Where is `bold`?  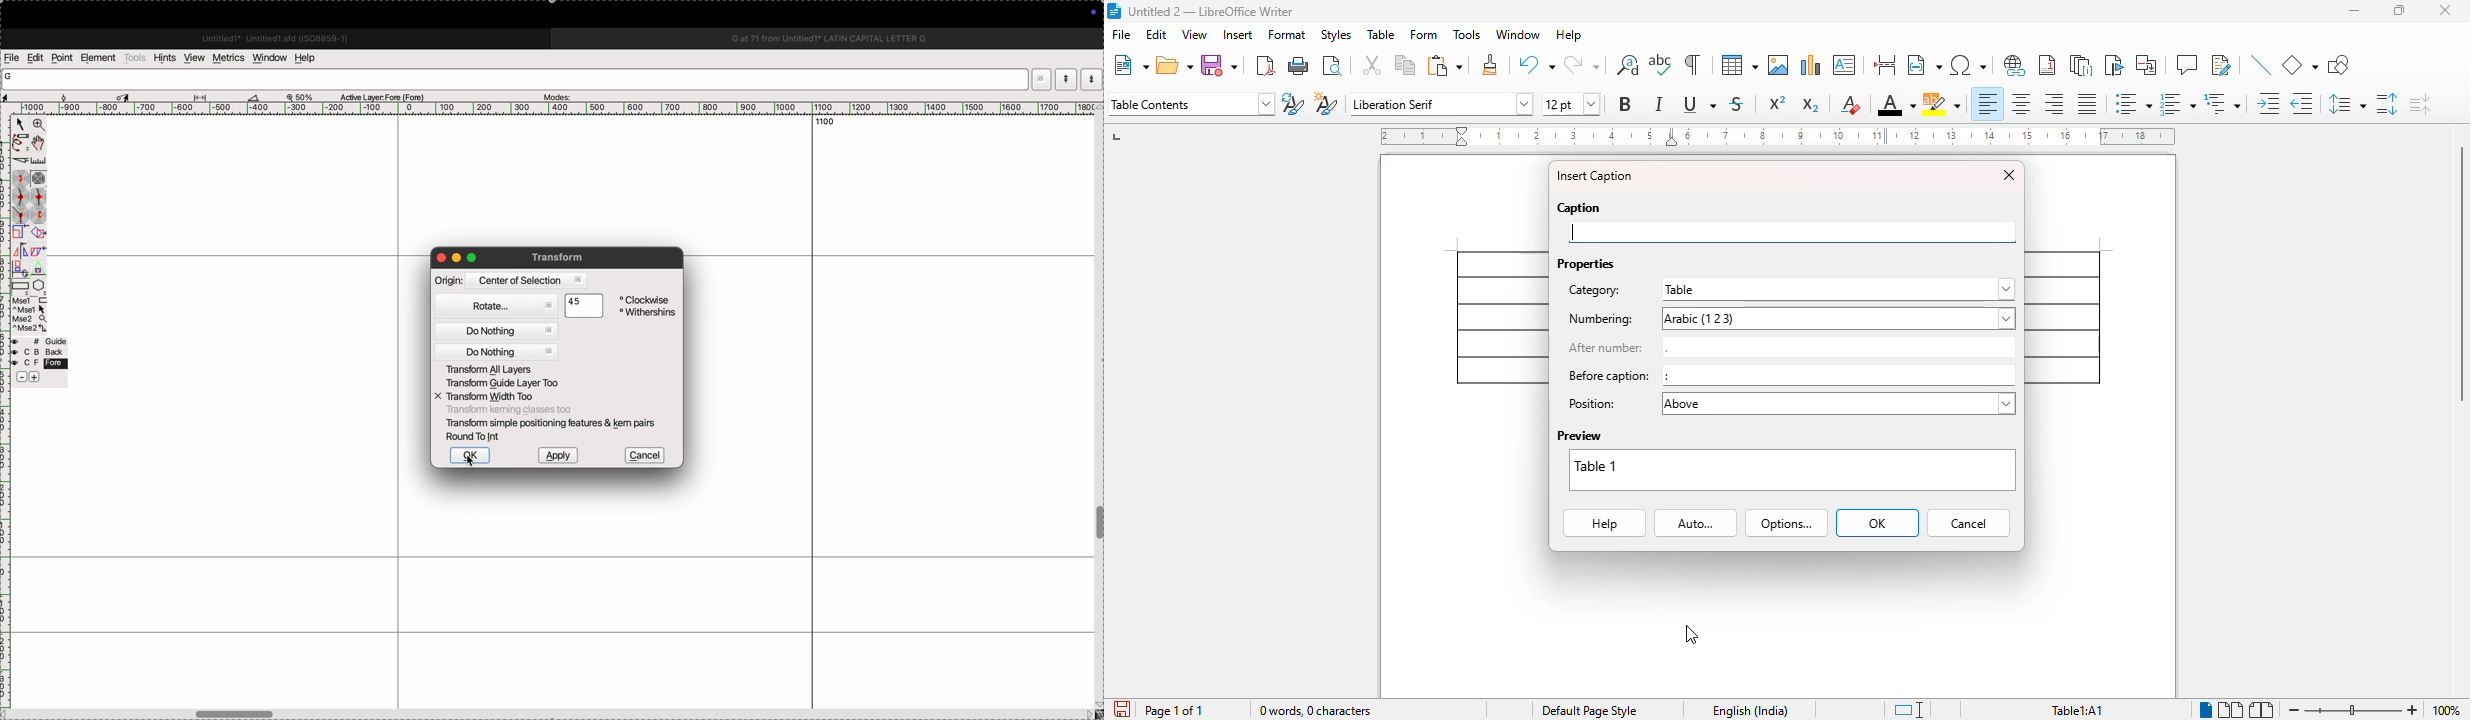 bold is located at coordinates (1626, 104).